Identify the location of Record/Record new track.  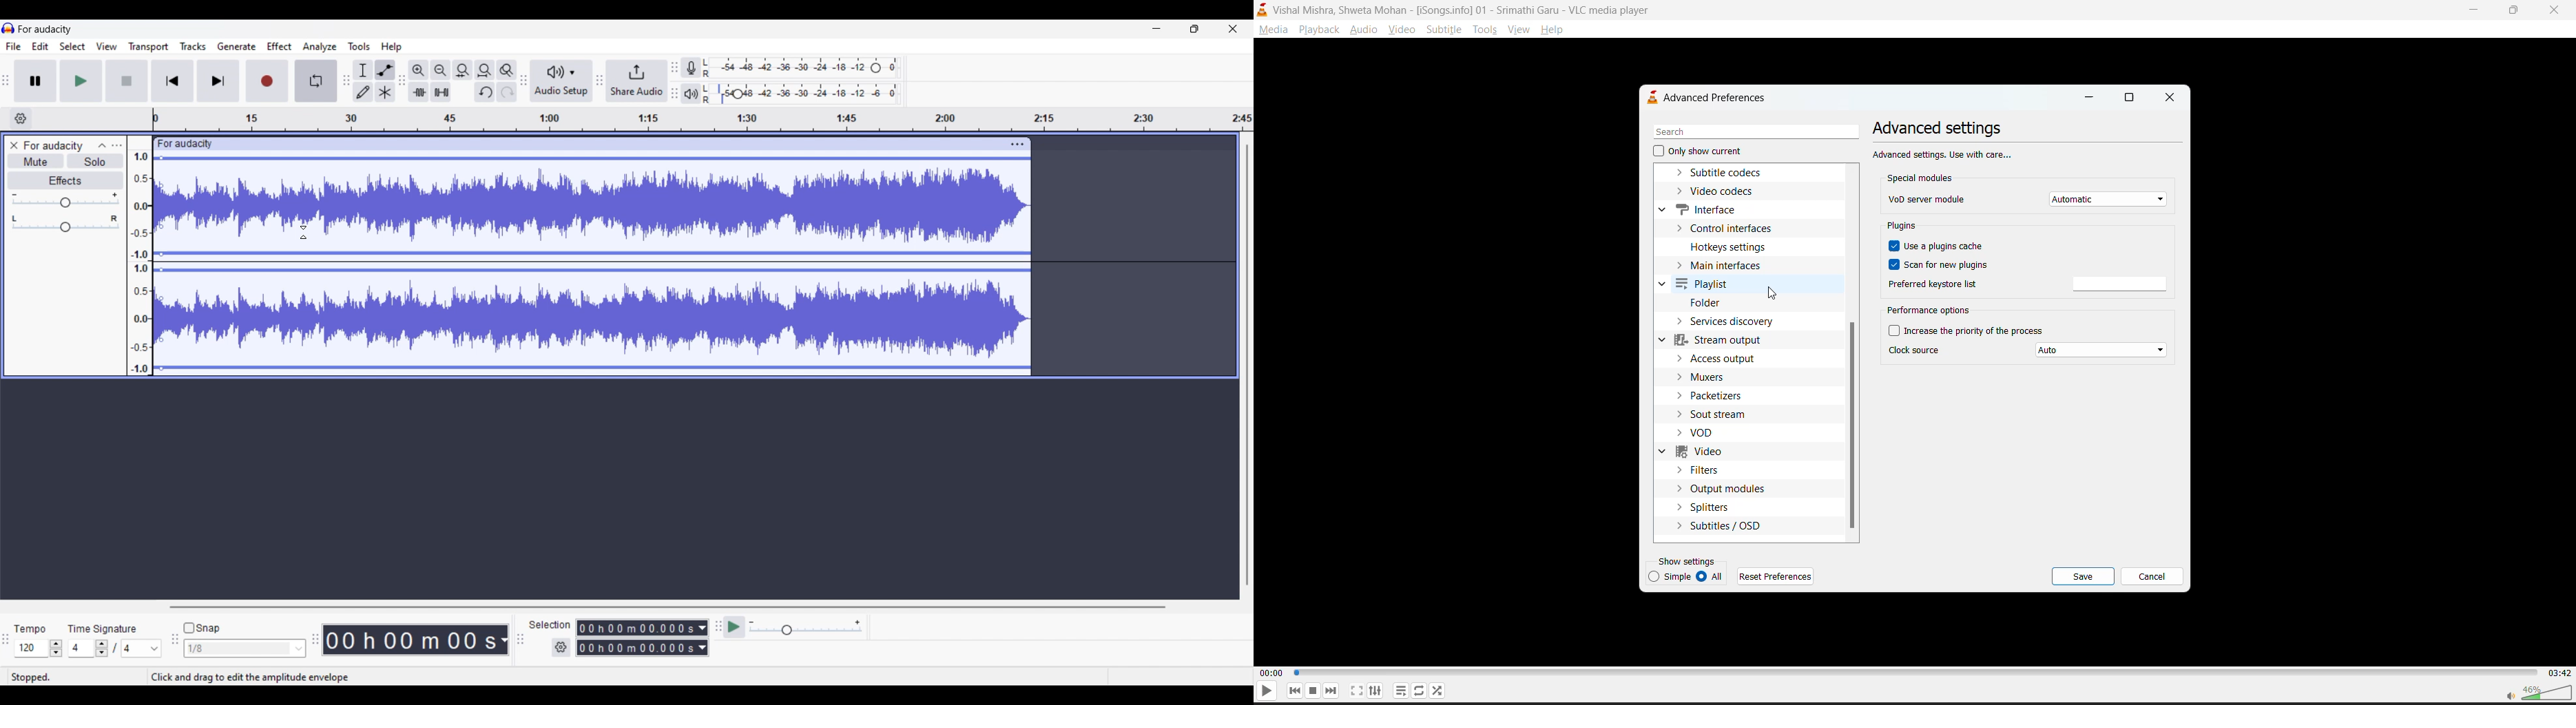
(268, 81).